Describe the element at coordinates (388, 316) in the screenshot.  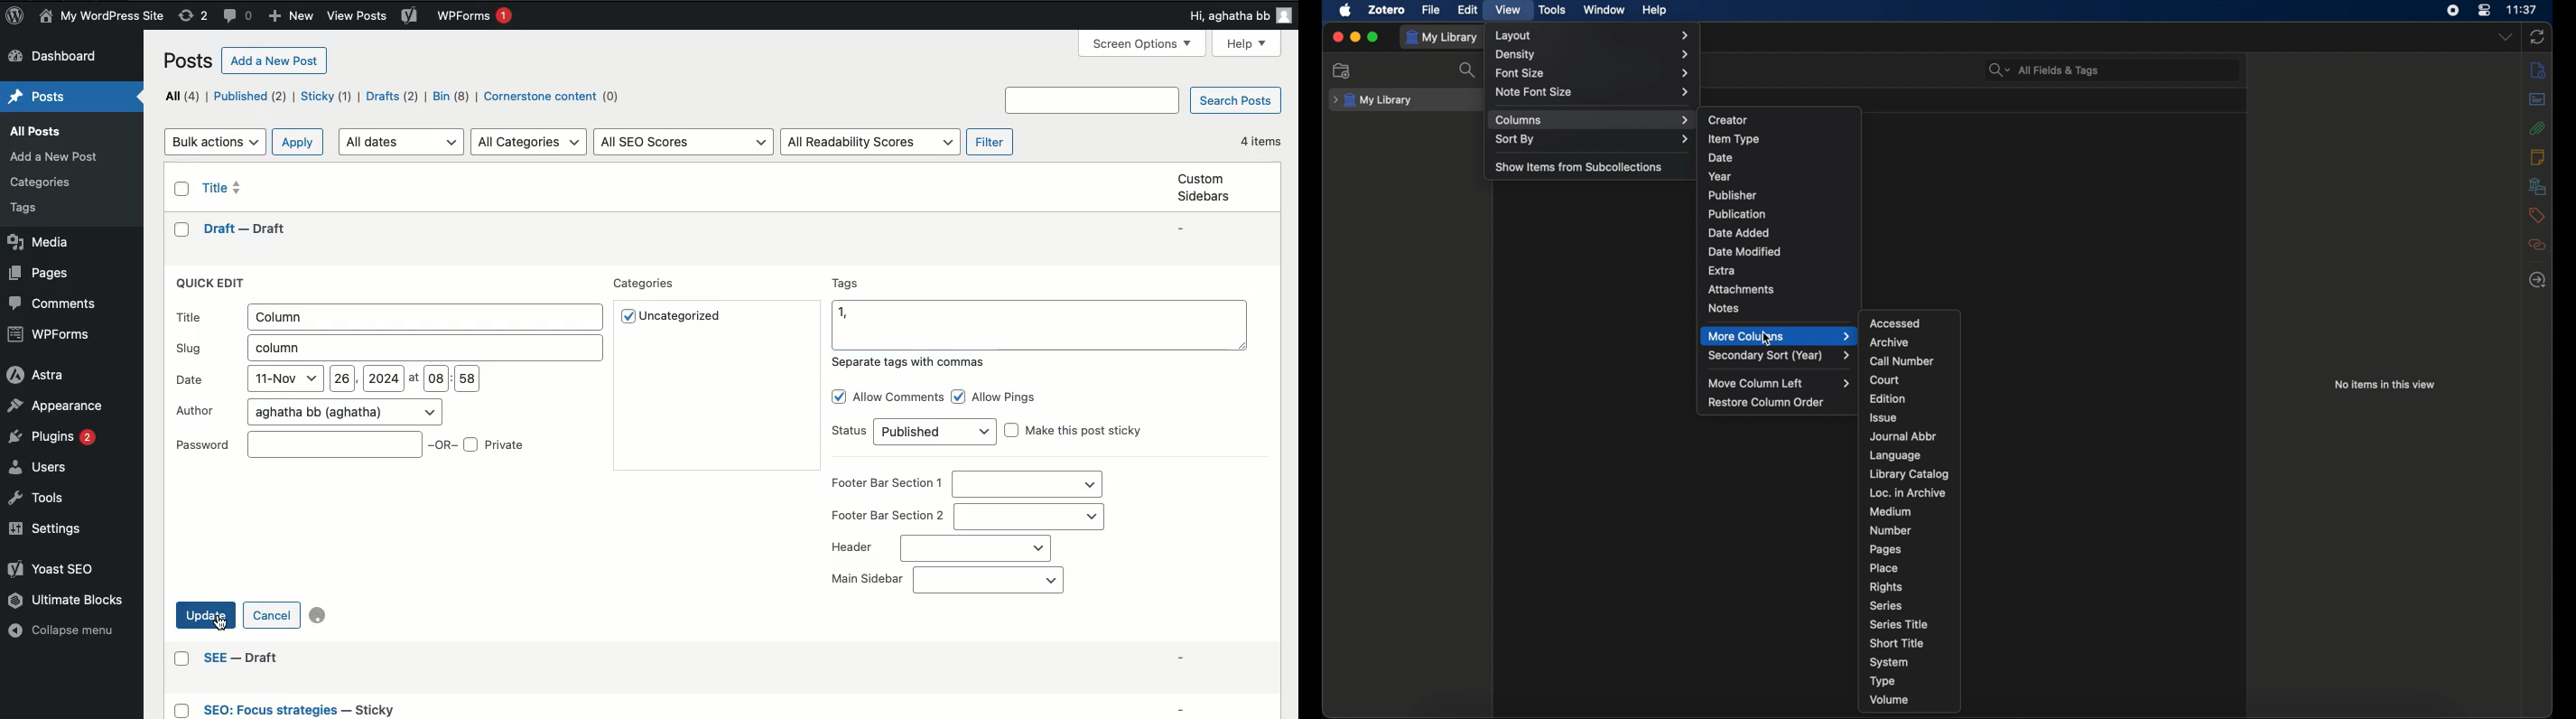
I see `Title` at that location.